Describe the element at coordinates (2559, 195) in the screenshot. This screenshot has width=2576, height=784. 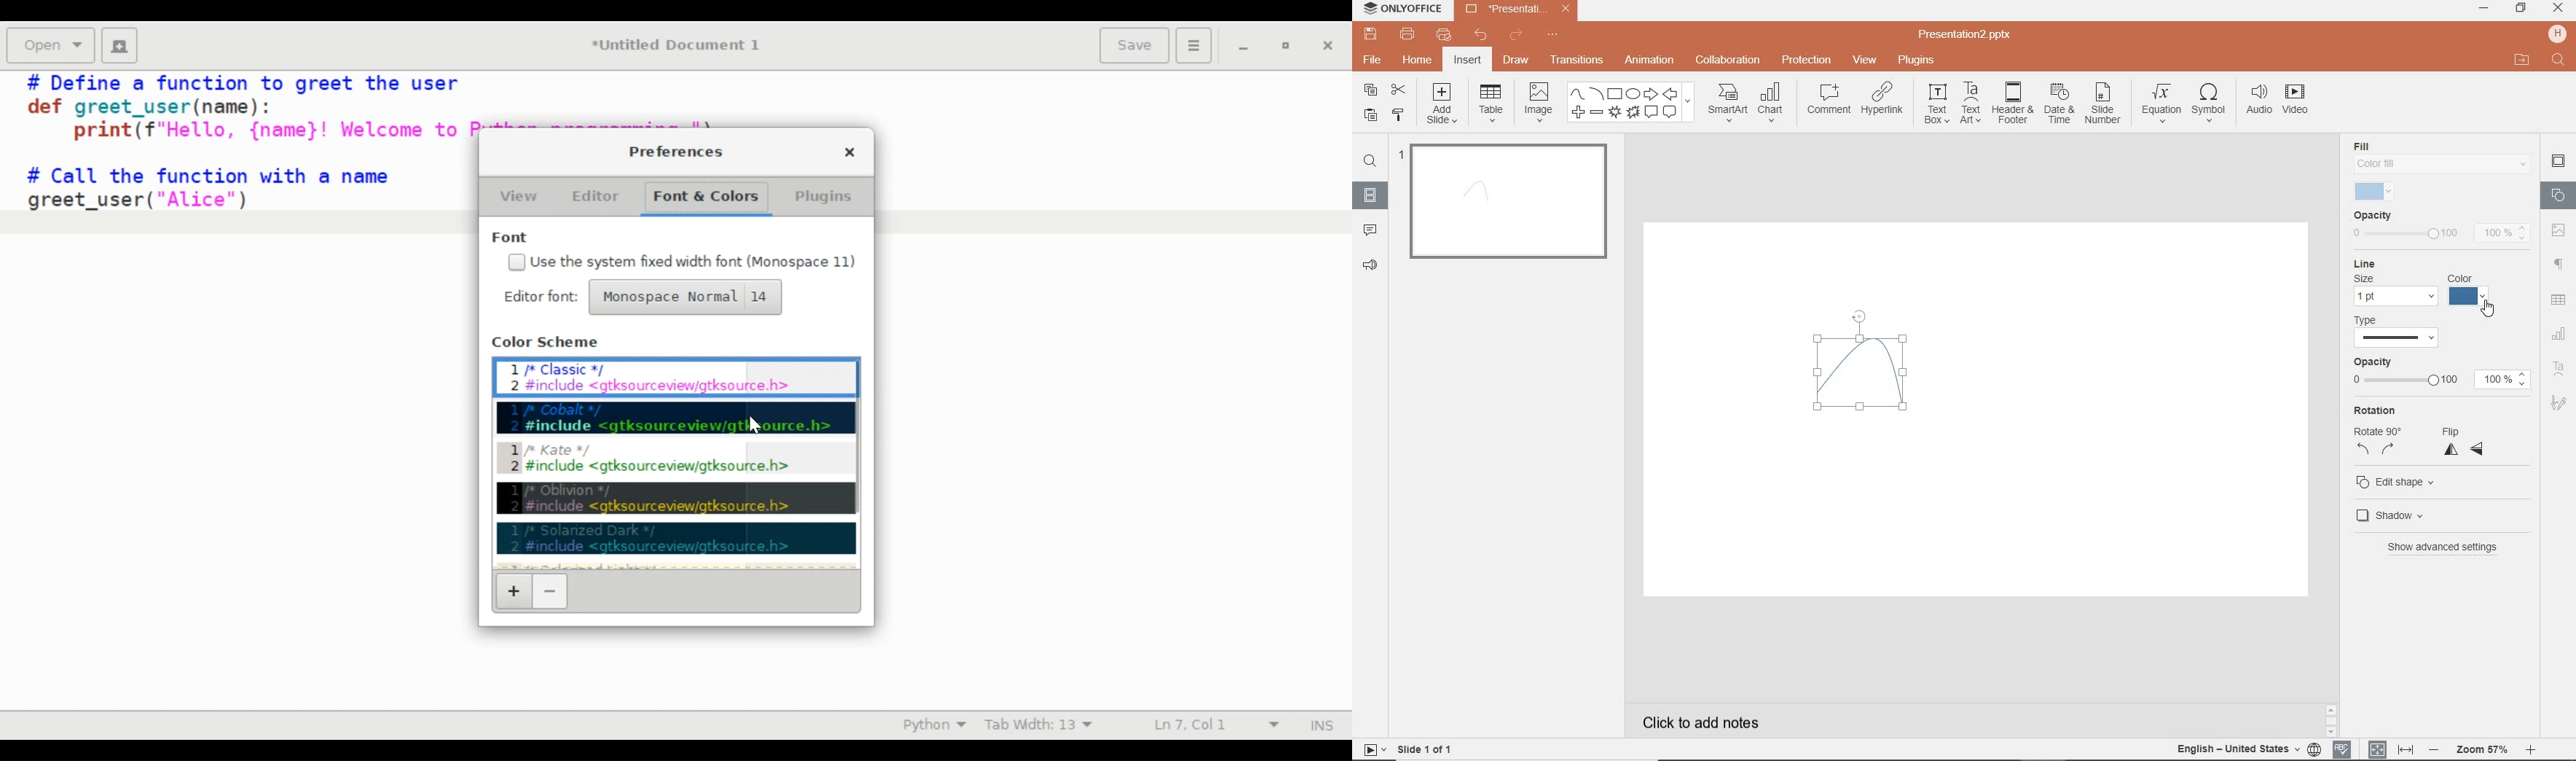
I see `SHAPE SETTINGS` at that location.